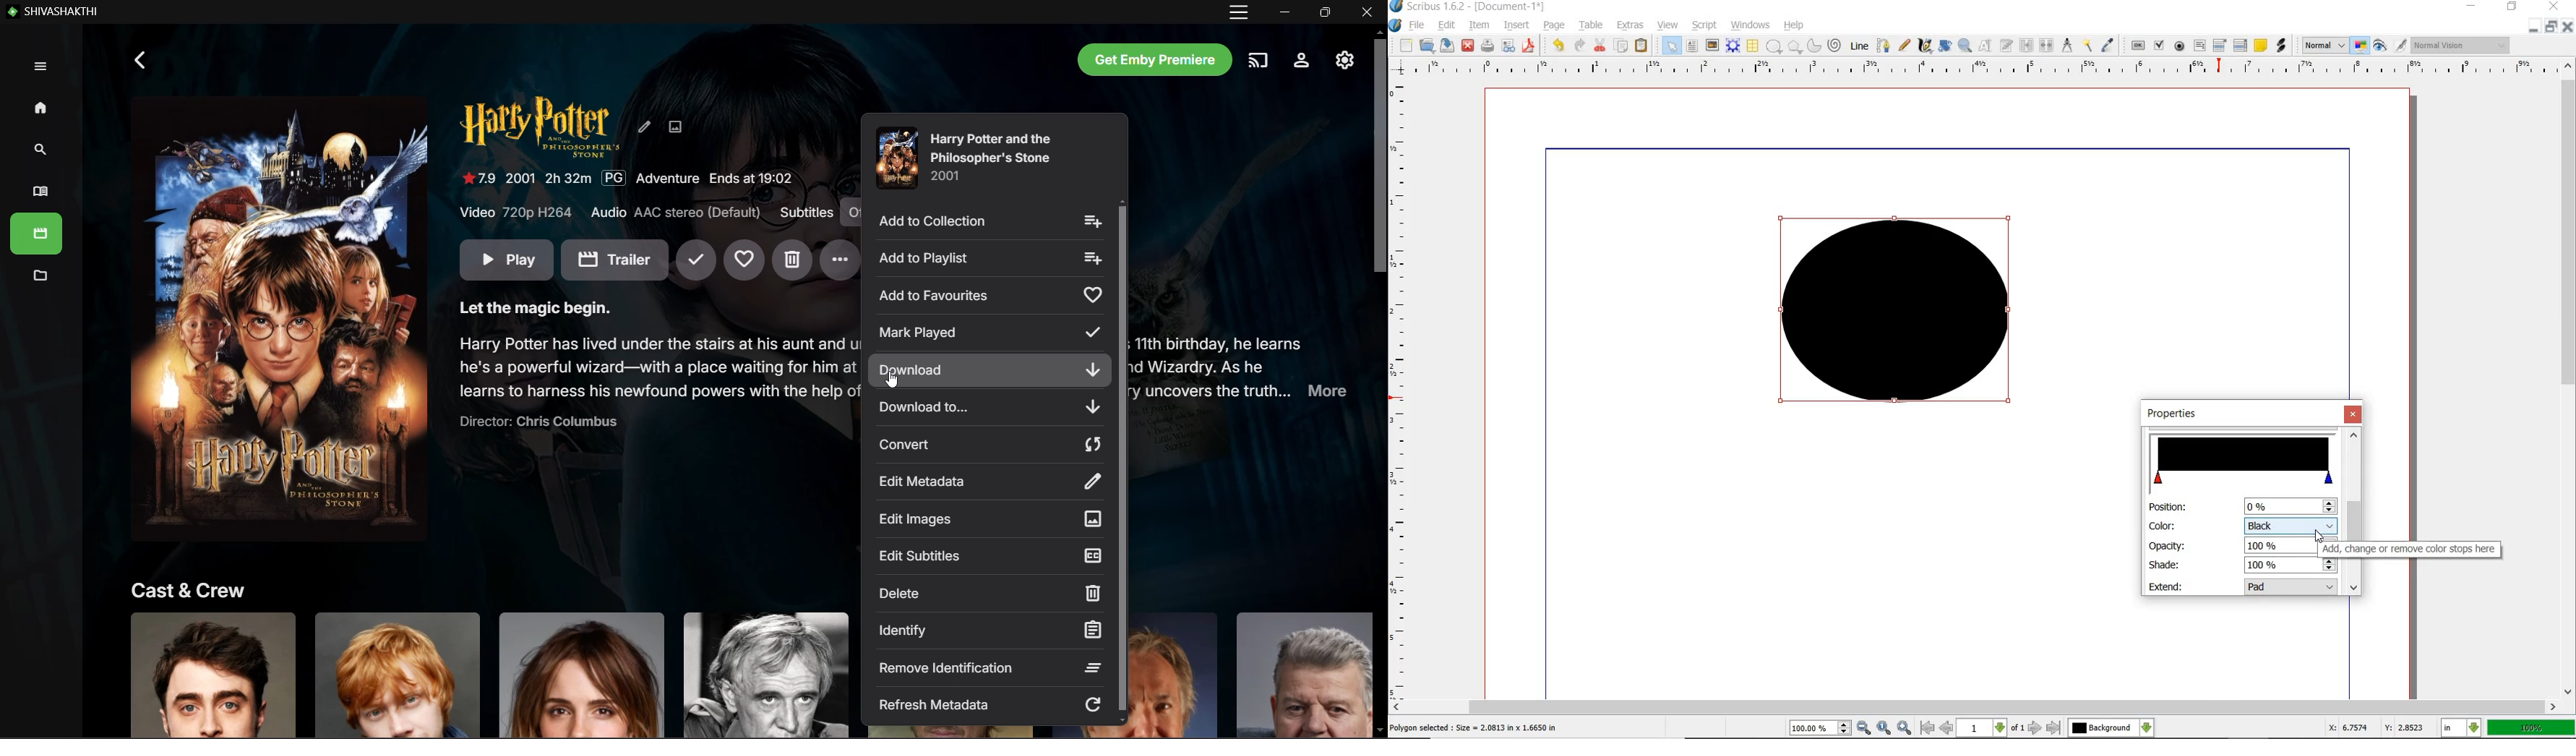 The width and height of the screenshot is (2576, 756). I want to click on Customize and Control App, so click(1239, 12).